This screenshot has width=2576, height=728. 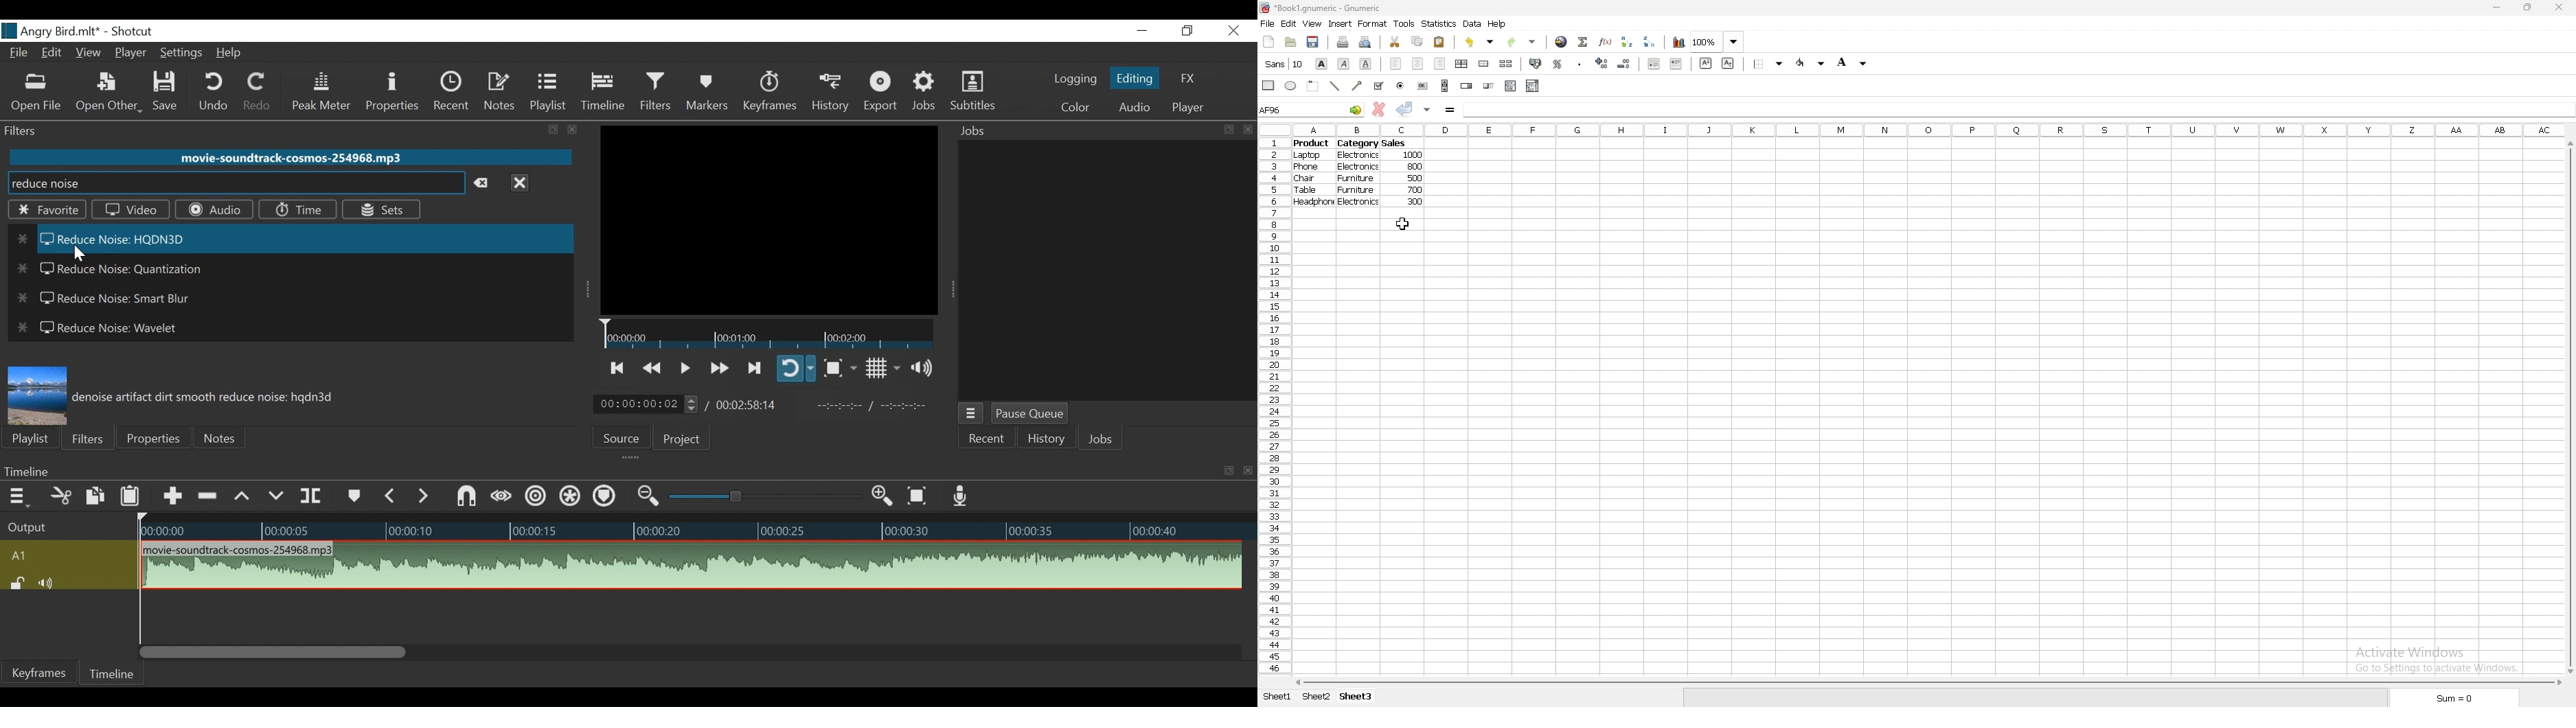 I want to click on Paste, so click(x=132, y=496).